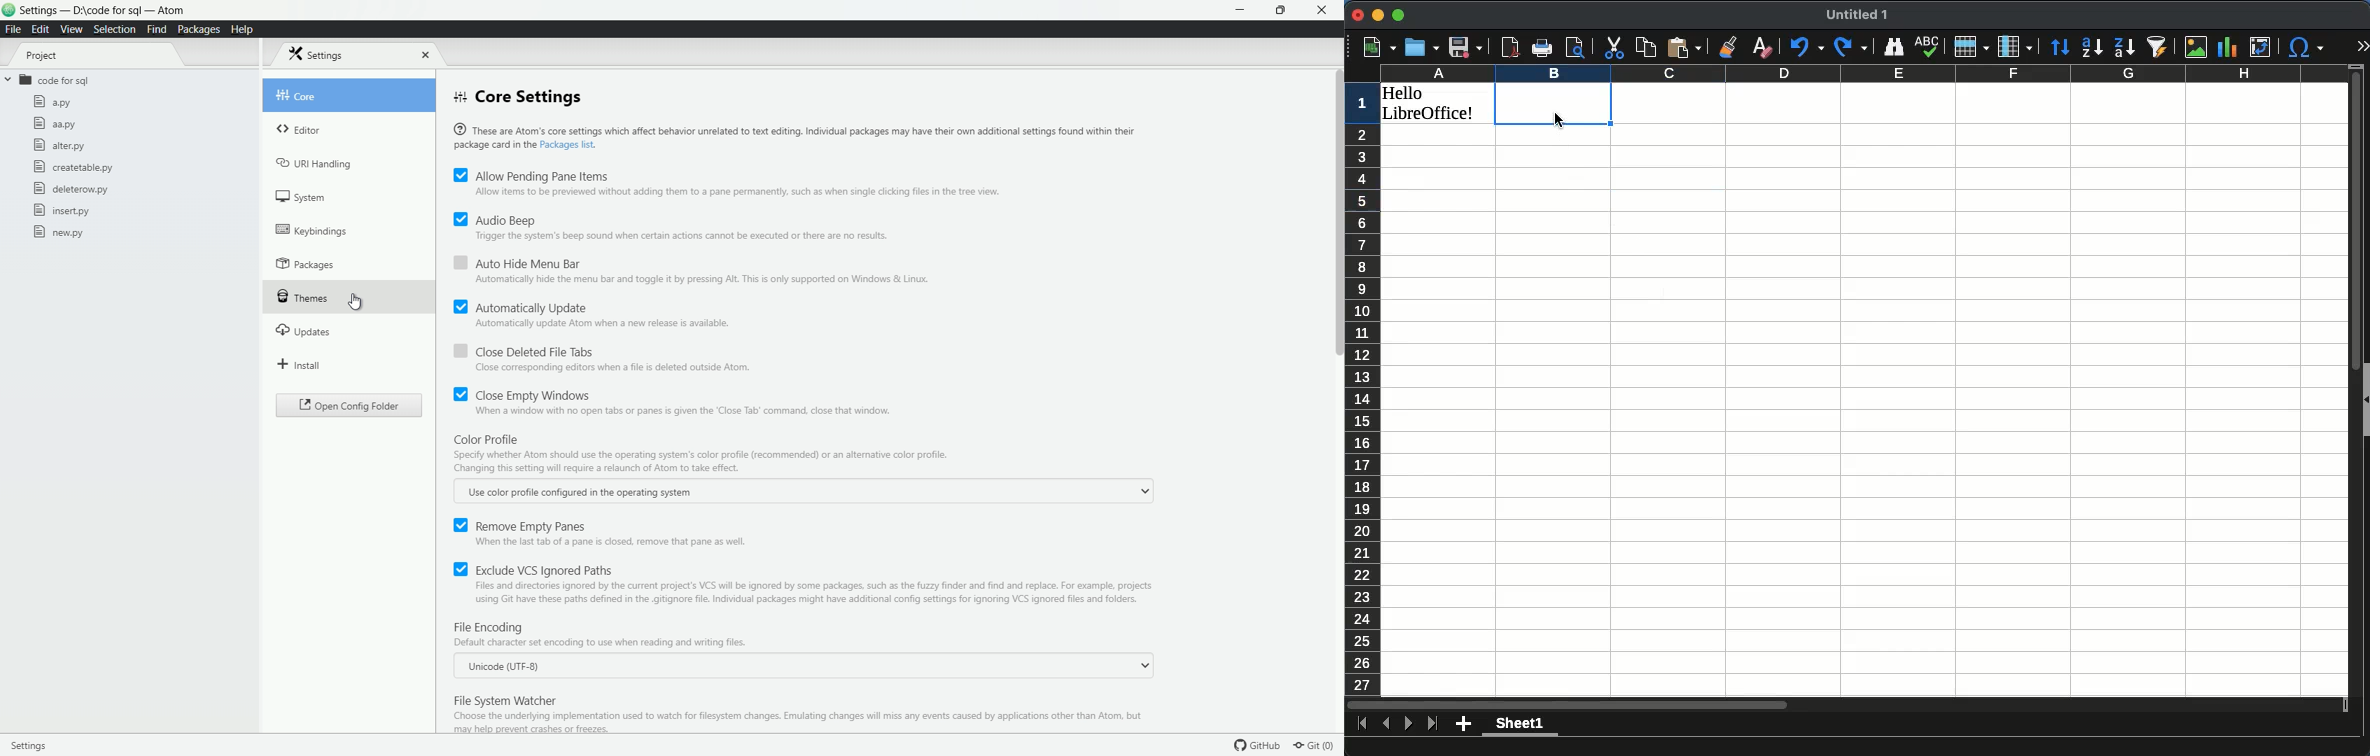  Describe the element at coordinates (354, 300) in the screenshot. I see `cursor` at that location.